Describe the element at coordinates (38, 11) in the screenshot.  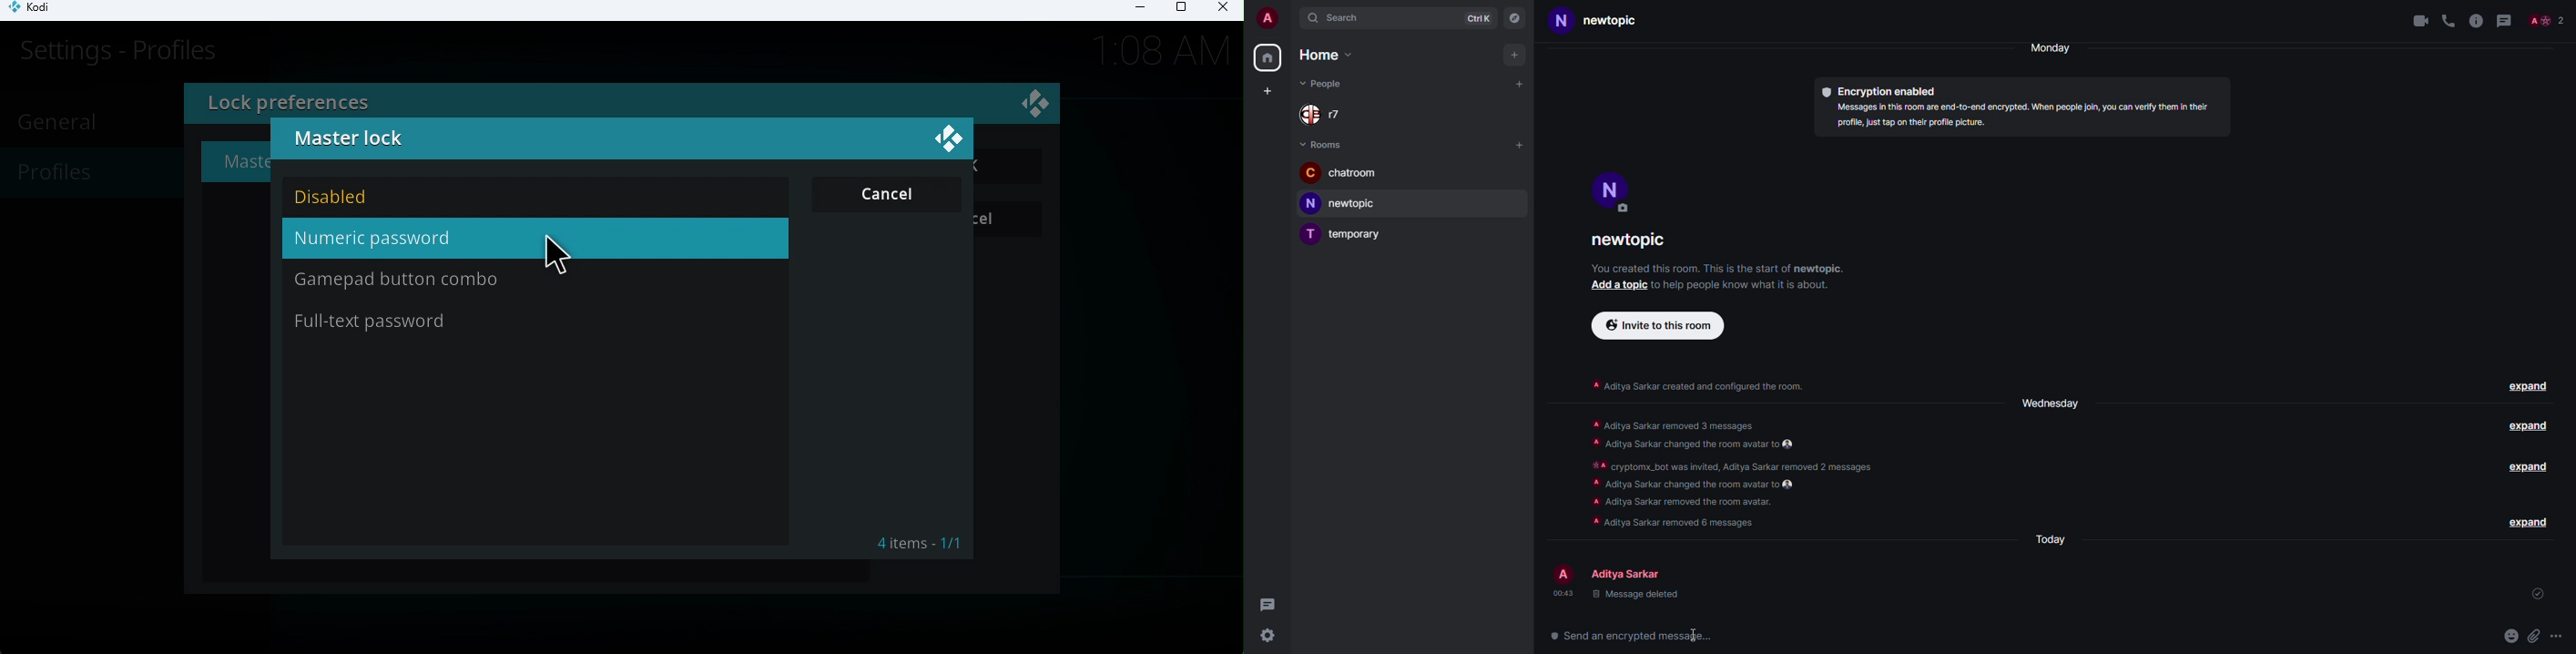
I see `Kodi icon` at that location.